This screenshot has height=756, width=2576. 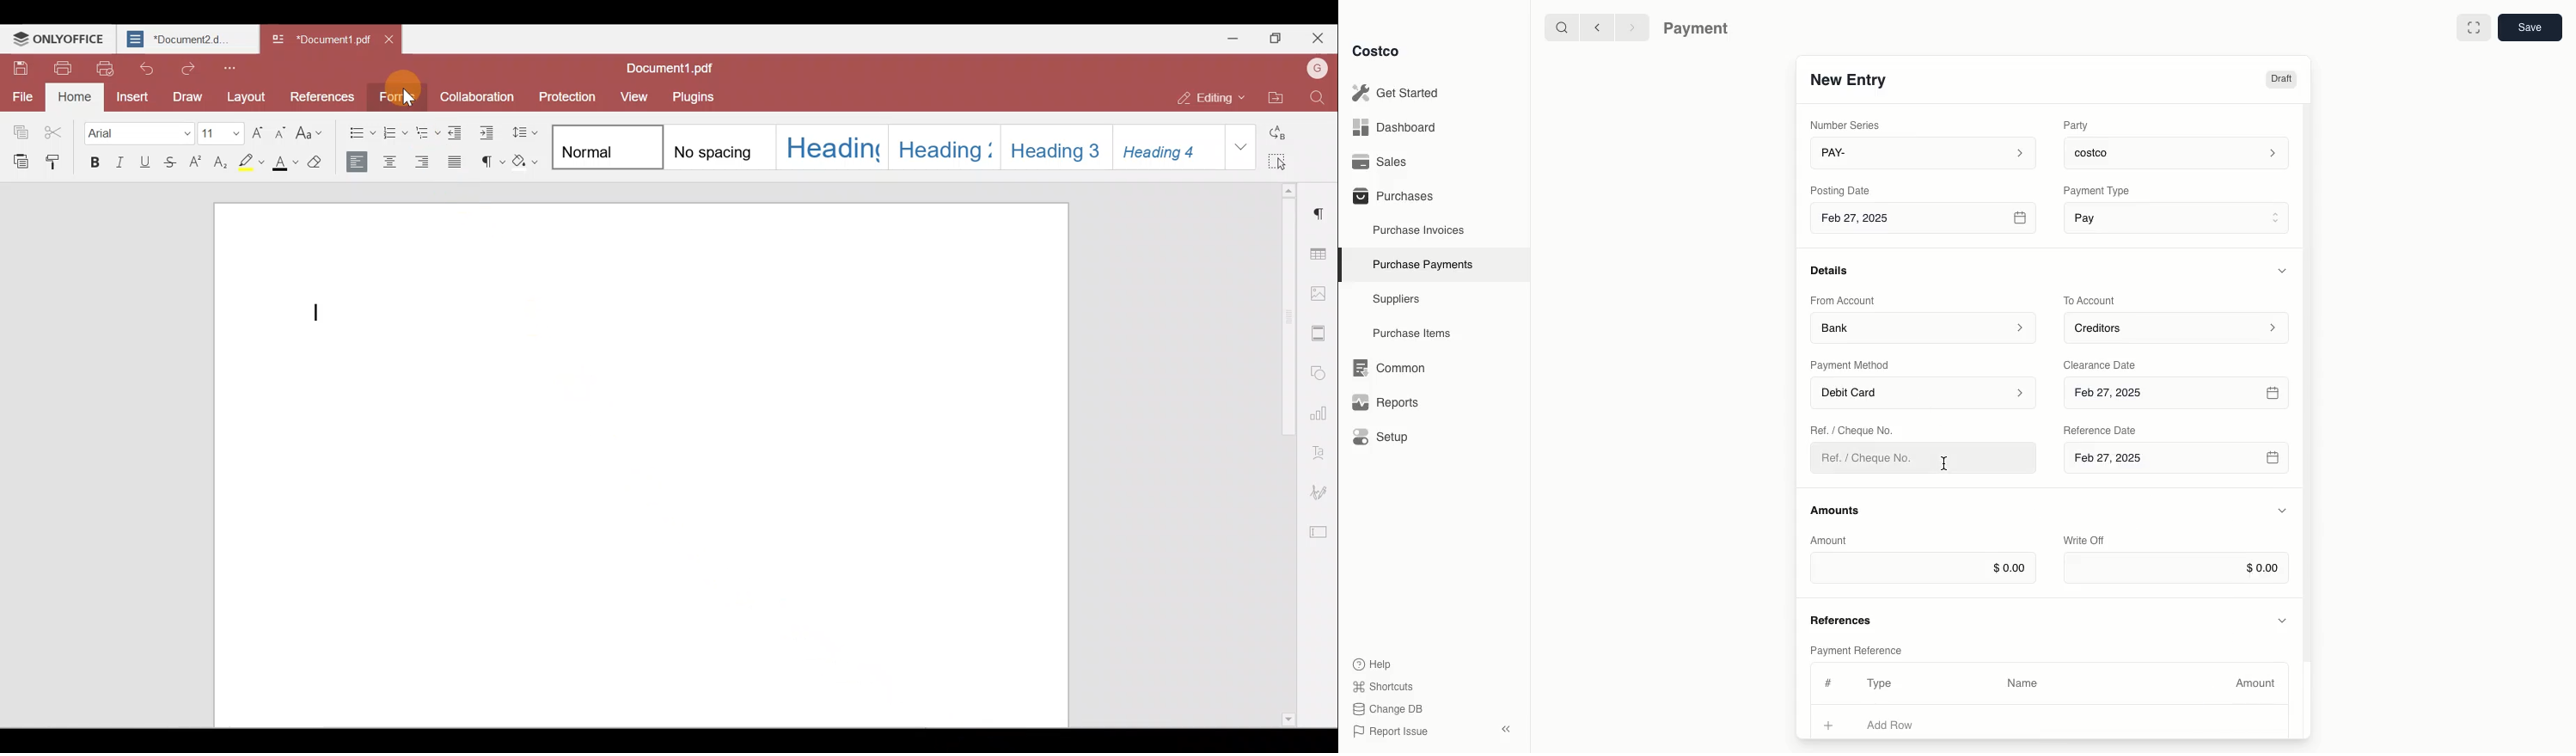 What do you see at coordinates (528, 162) in the screenshot?
I see `Shading` at bounding box center [528, 162].